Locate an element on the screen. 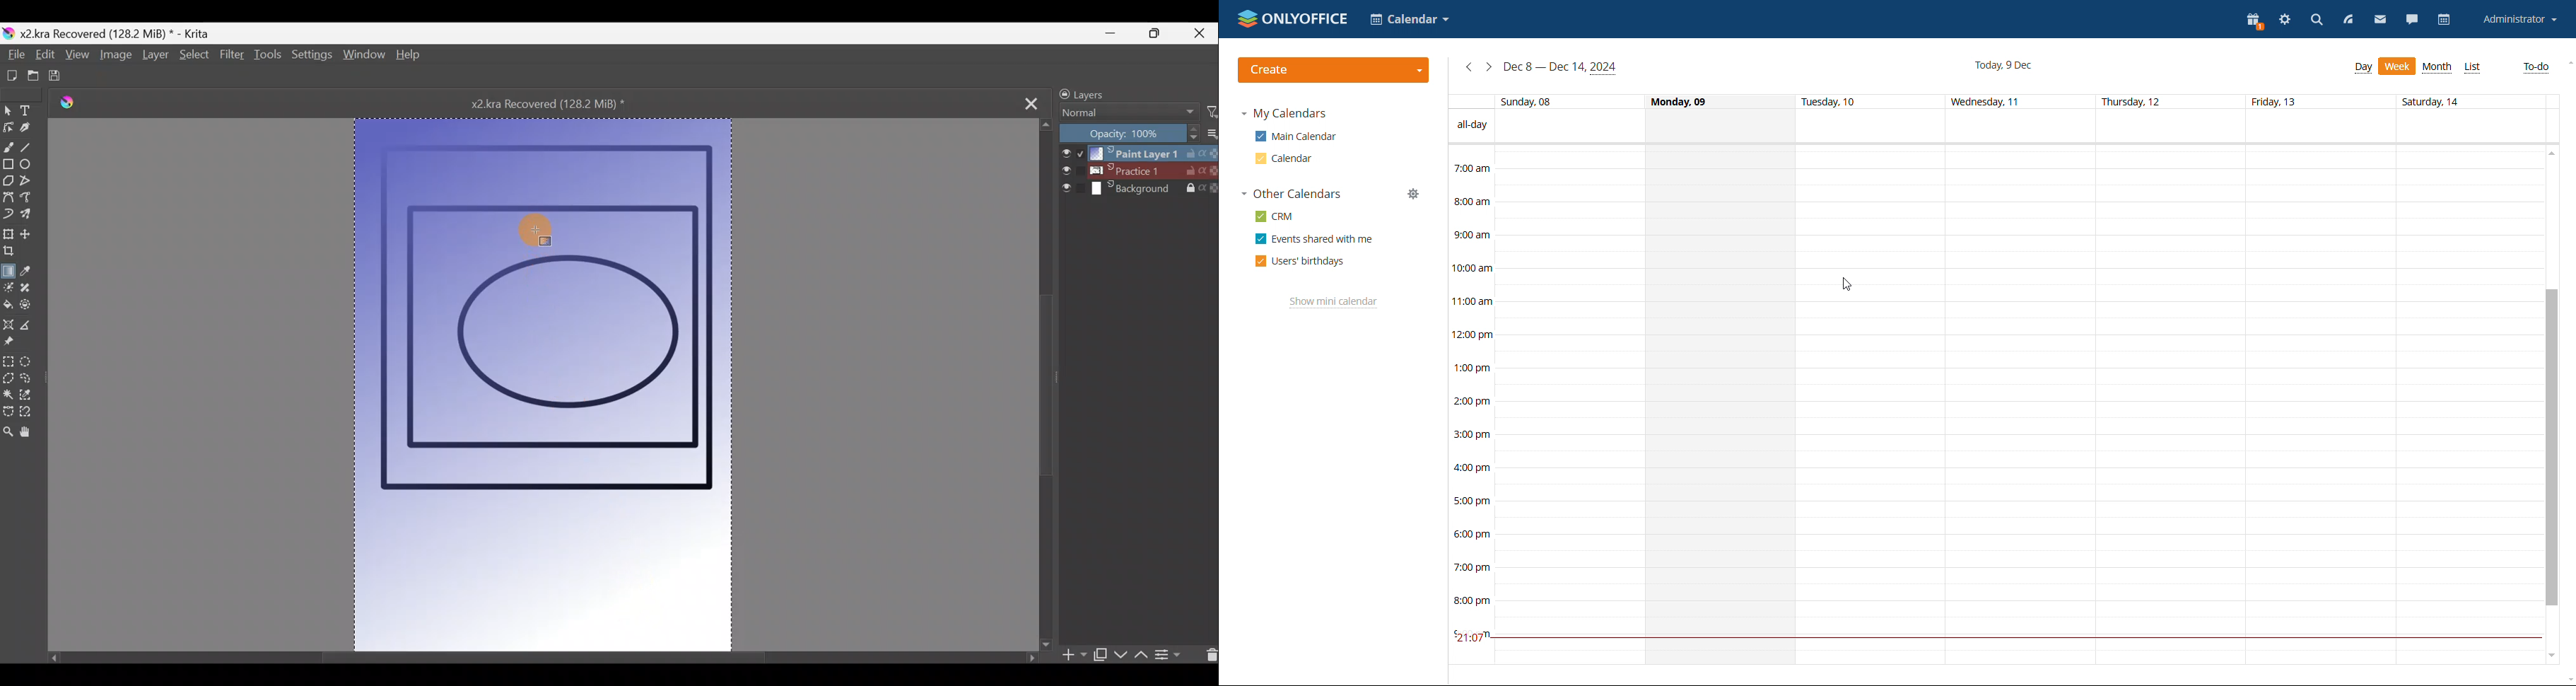  mail is located at coordinates (2379, 20).